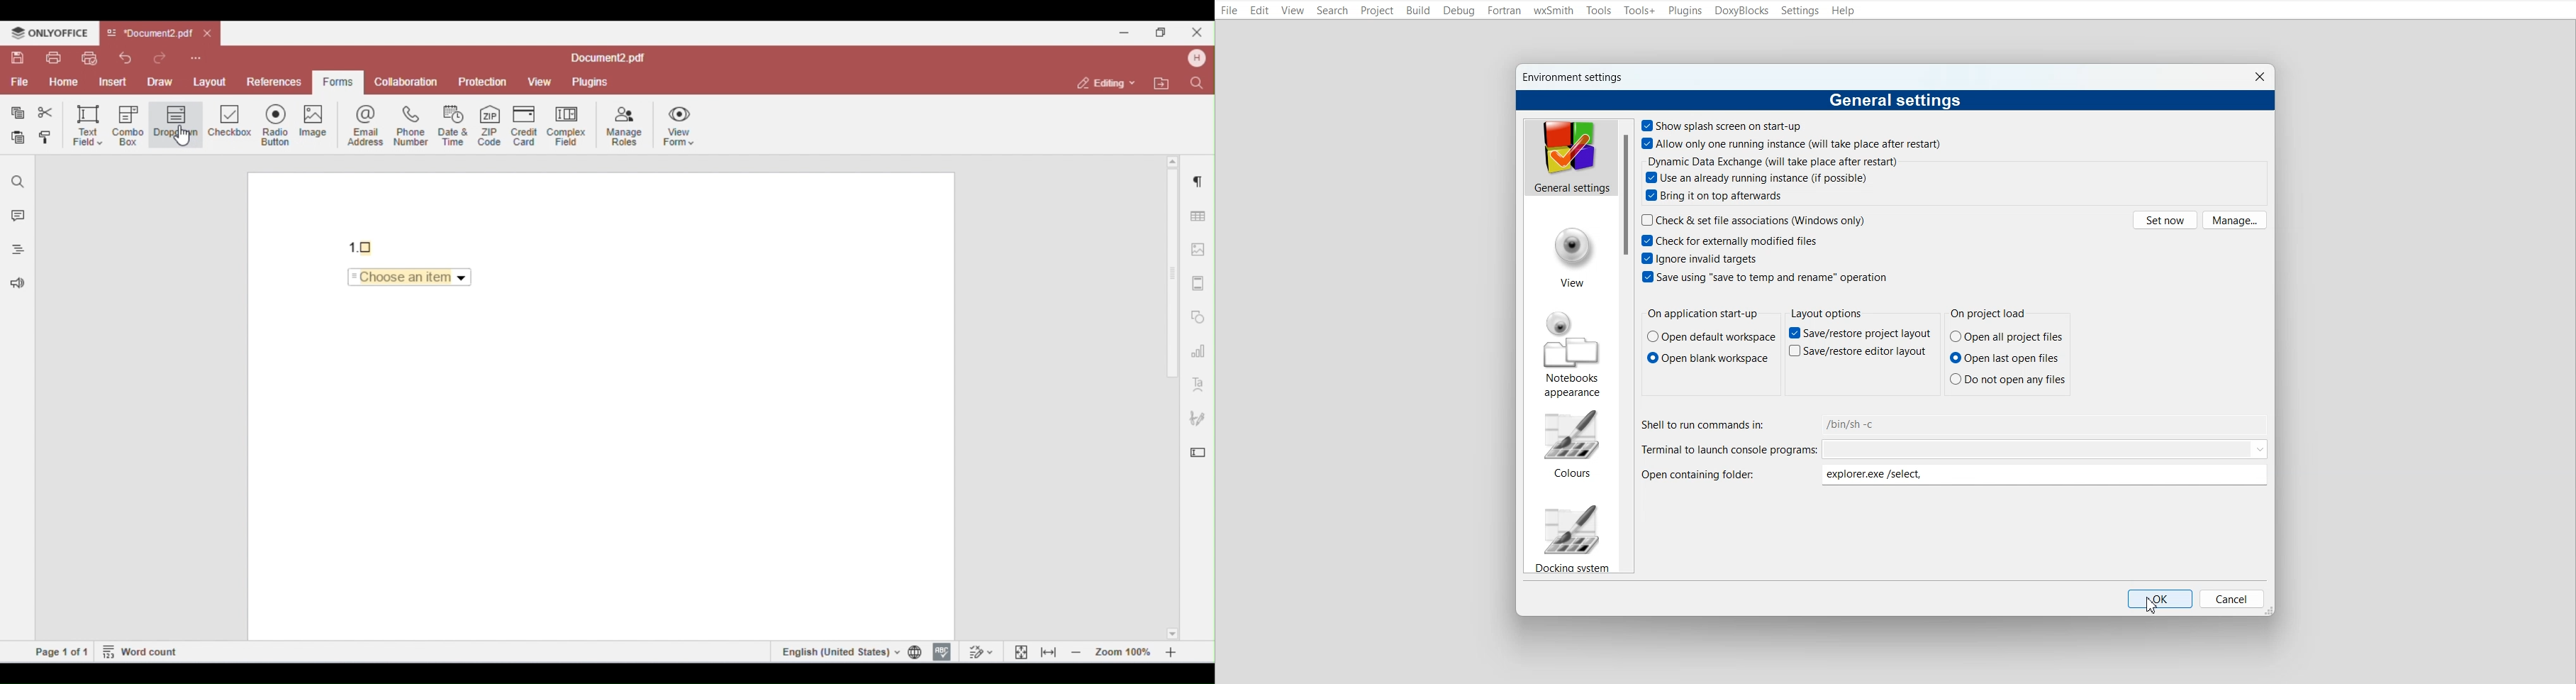 The image size is (2576, 700). Describe the element at coordinates (1715, 196) in the screenshot. I see `Bring it on top afterwards` at that location.